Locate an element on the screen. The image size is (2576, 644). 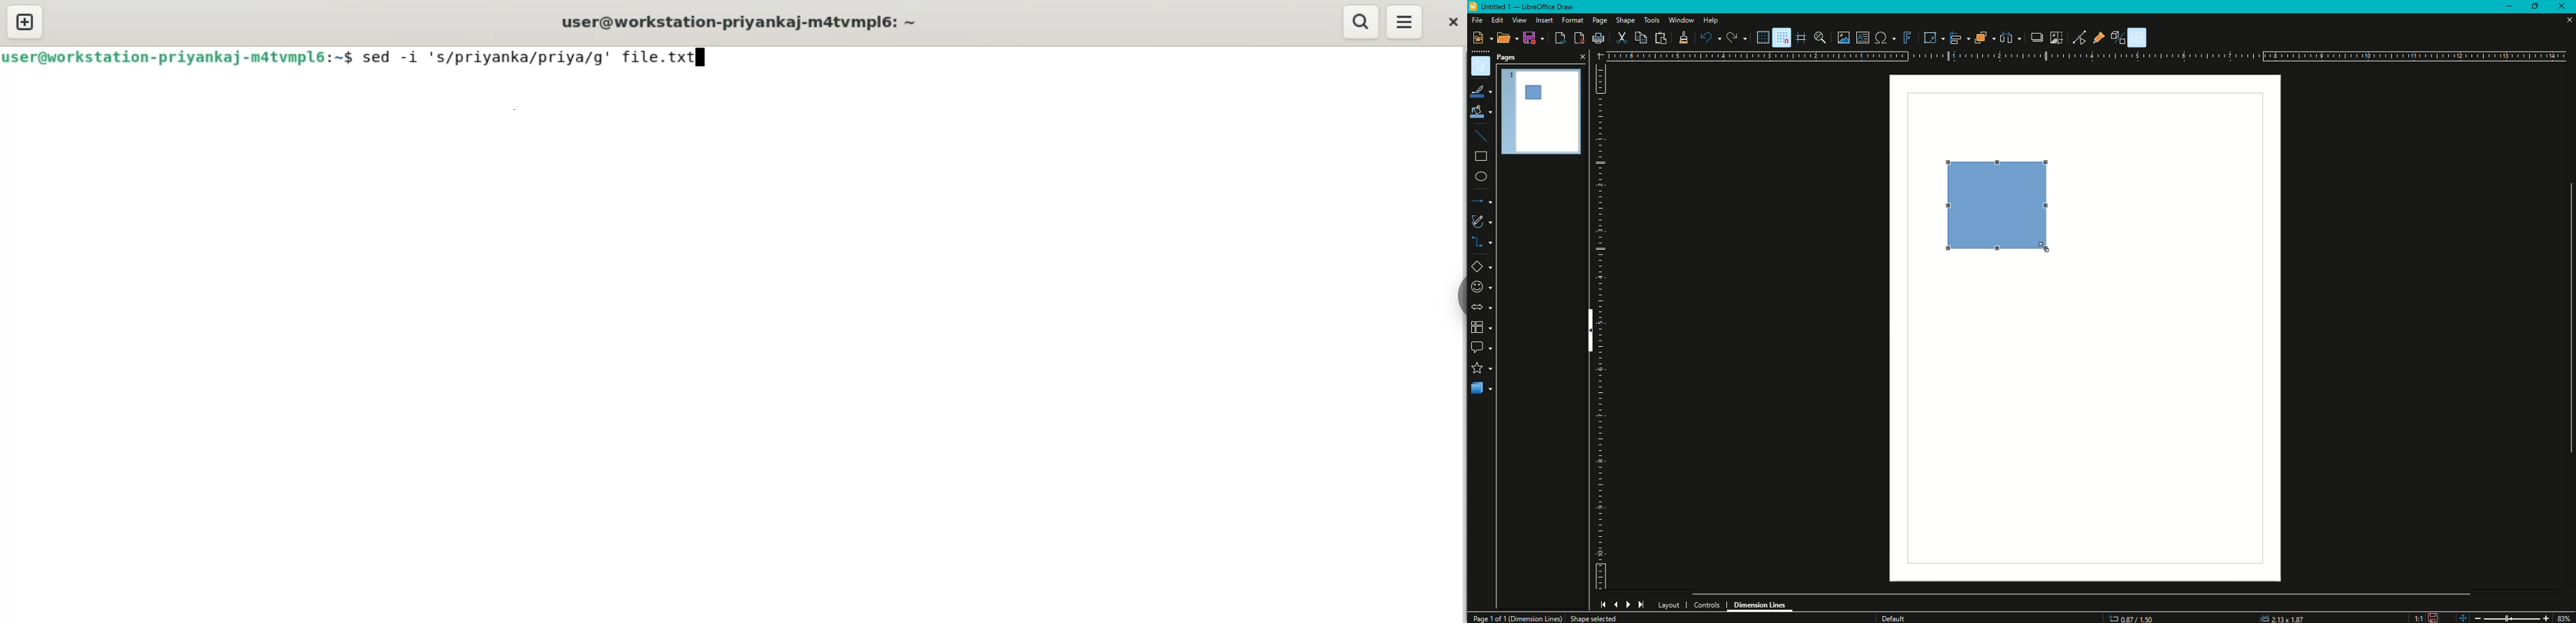
3D Objects is located at coordinates (1482, 390).